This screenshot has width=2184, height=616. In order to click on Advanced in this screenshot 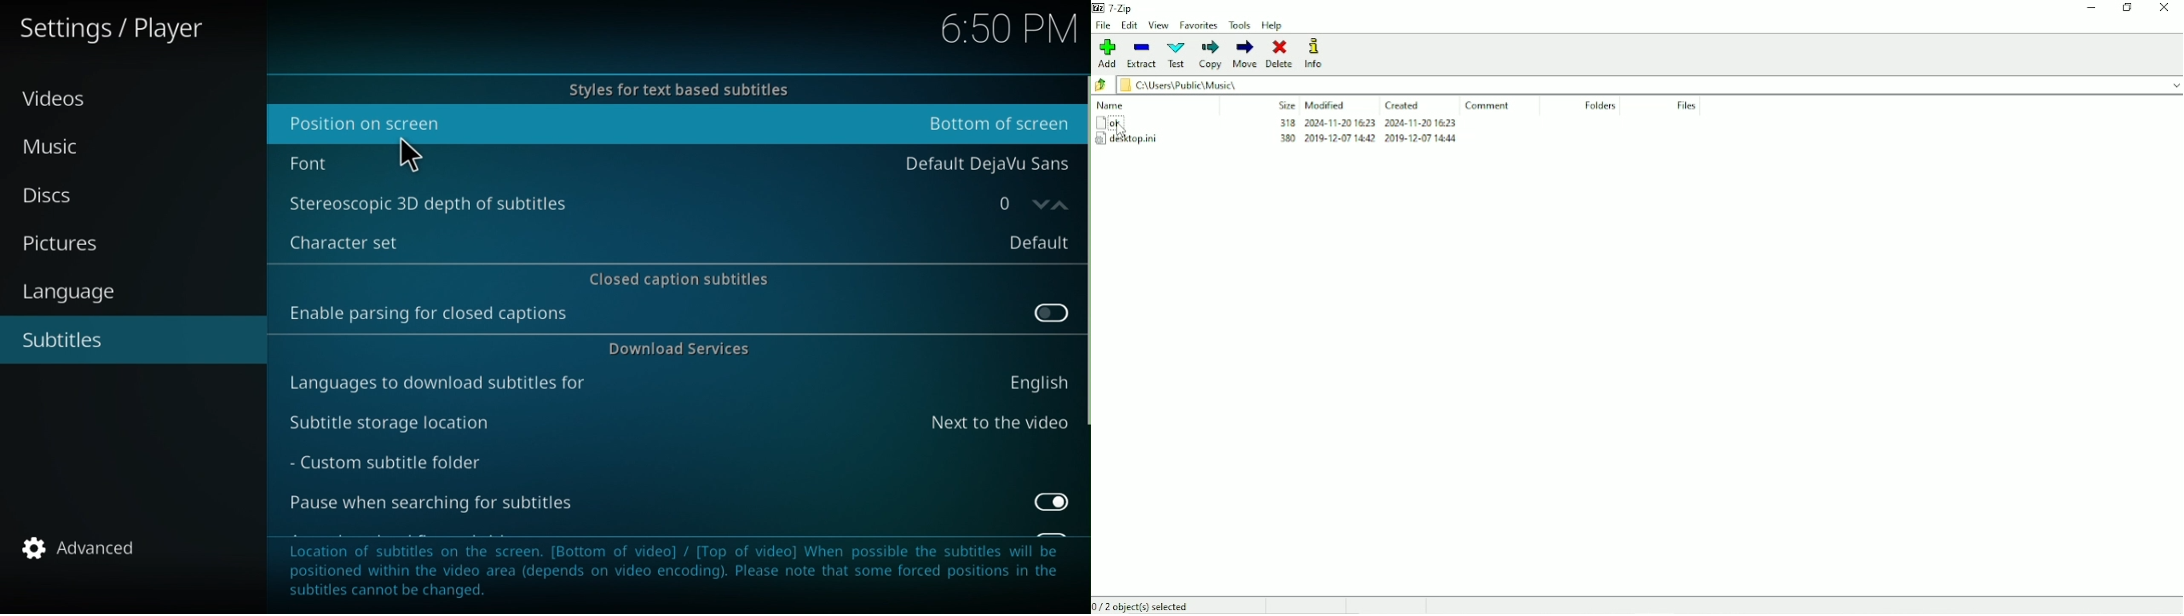, I will do `click(78, 547)`.